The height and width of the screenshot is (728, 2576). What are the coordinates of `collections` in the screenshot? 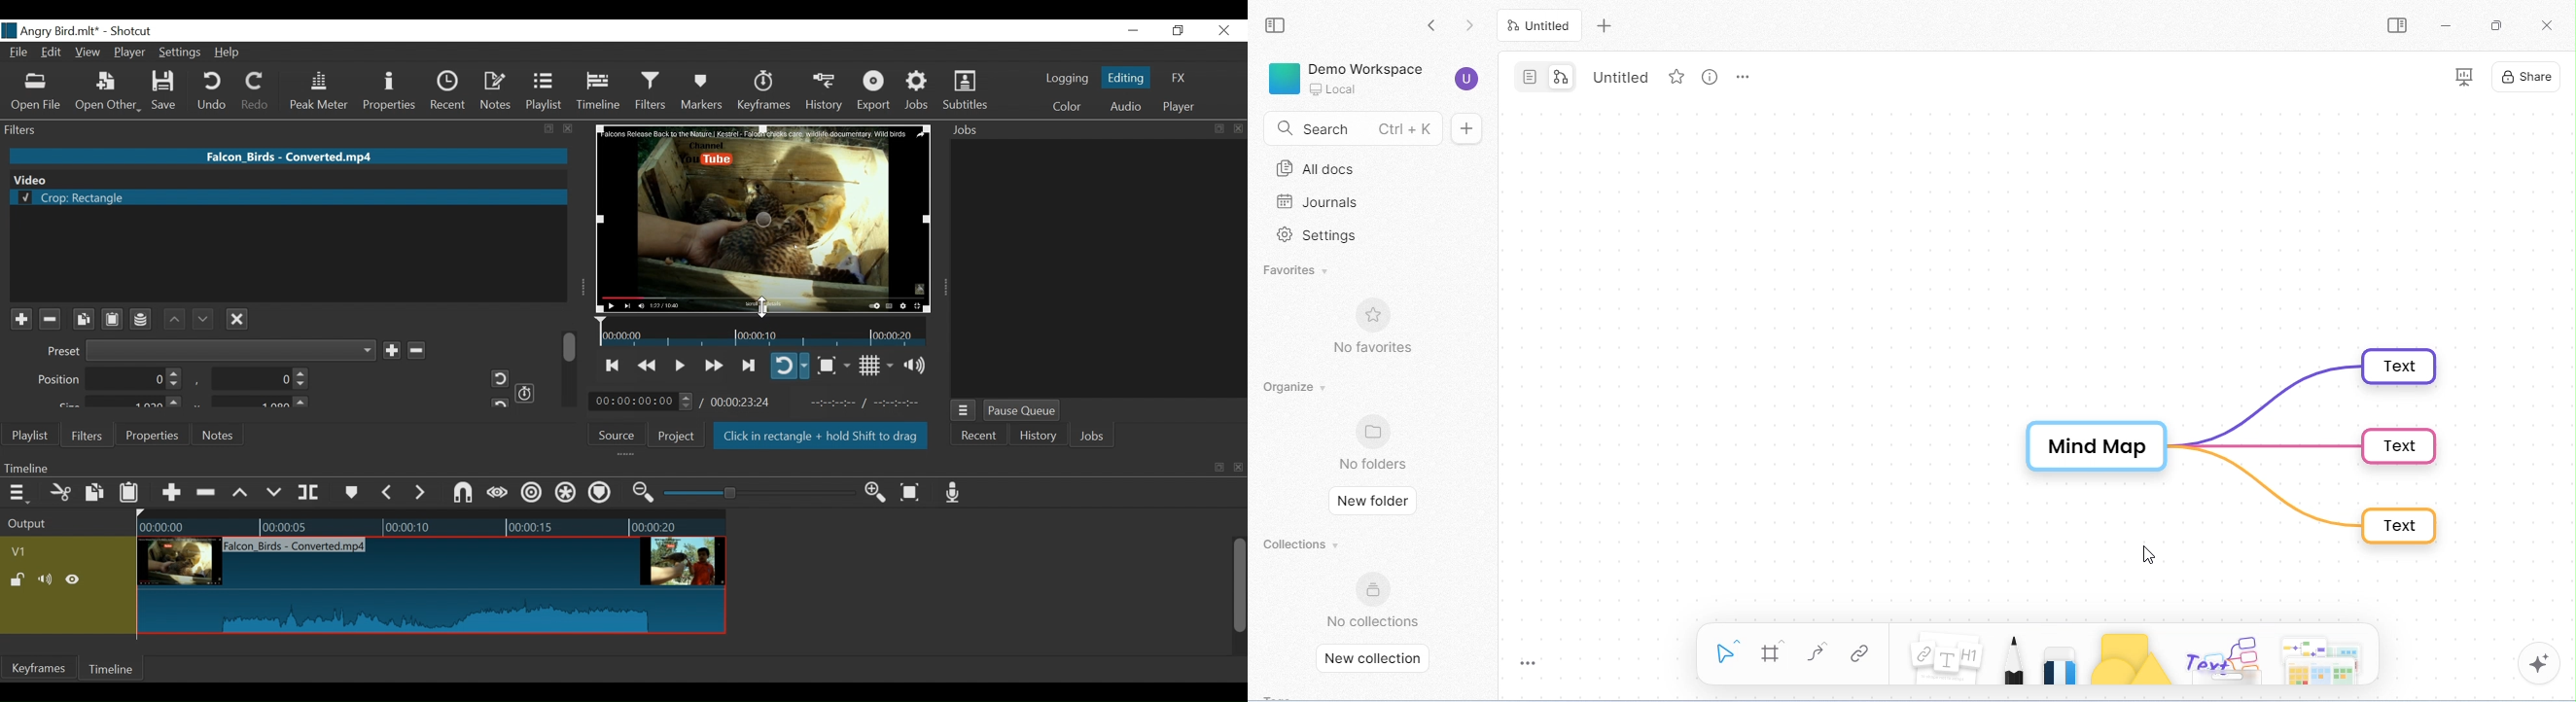 It's located at (1302, 544).